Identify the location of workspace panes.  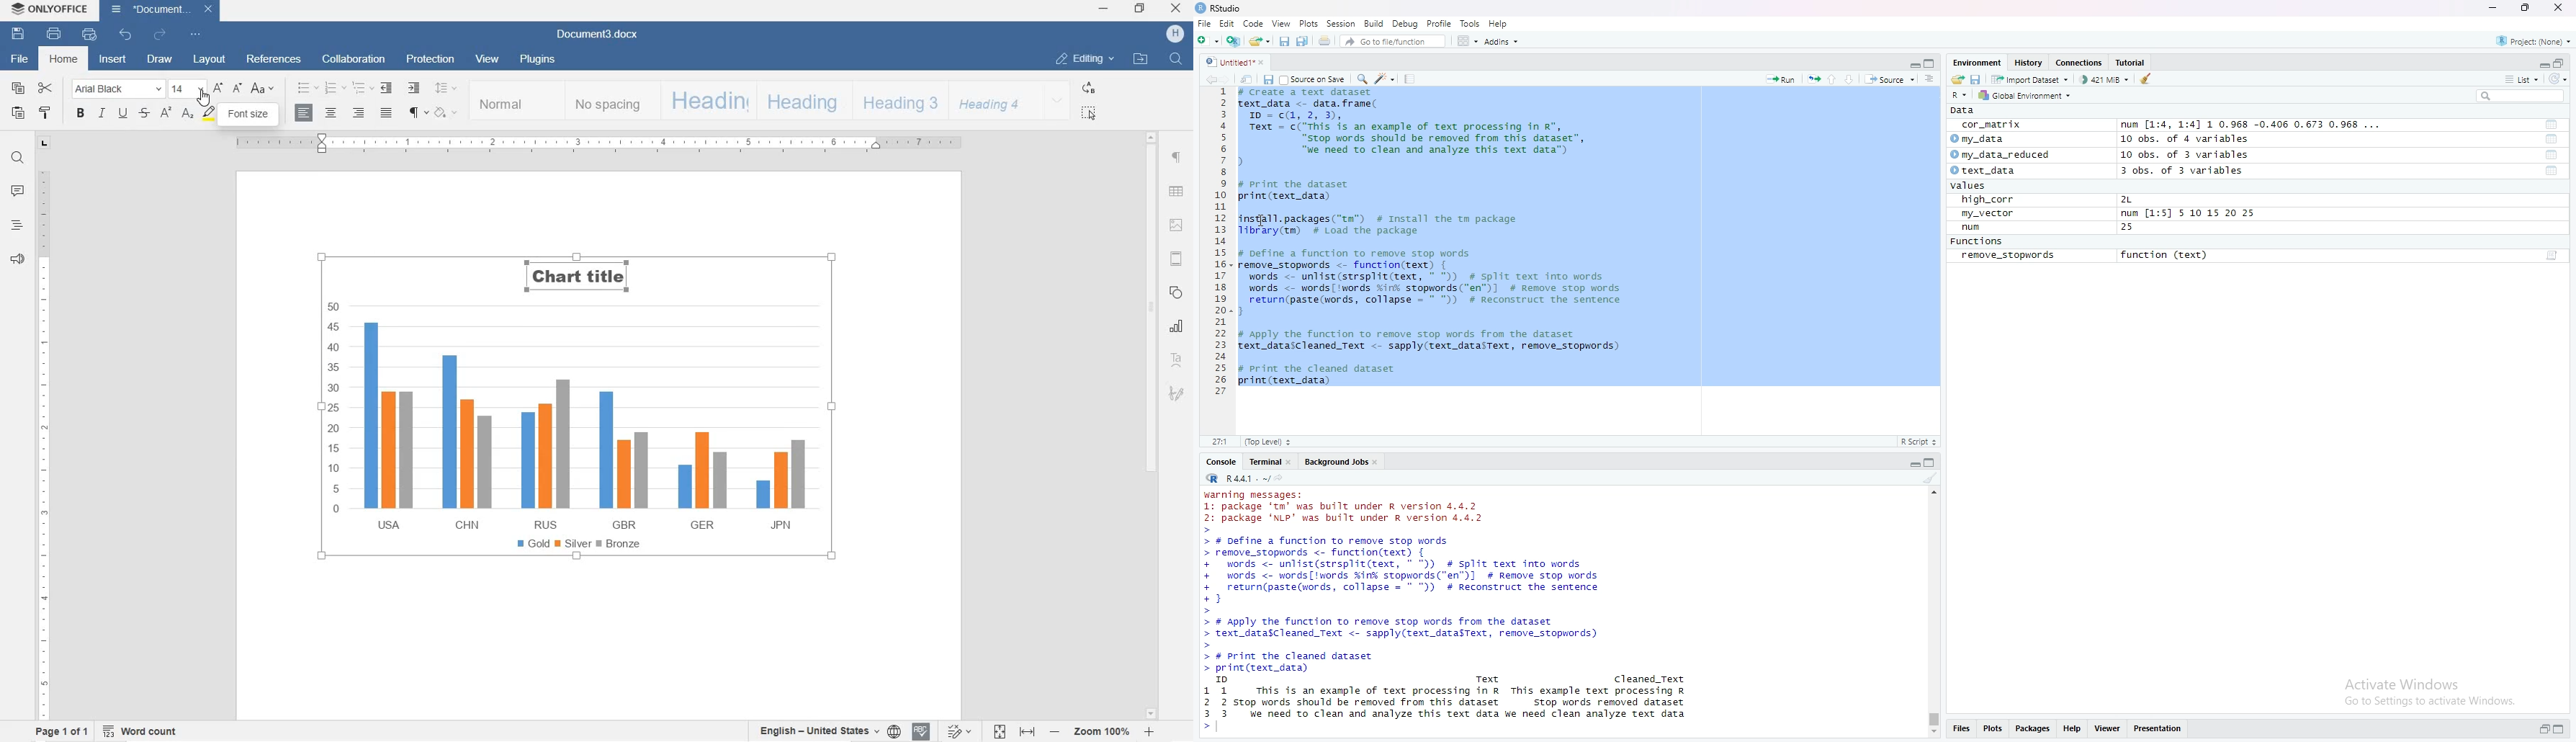
(1468, 43).